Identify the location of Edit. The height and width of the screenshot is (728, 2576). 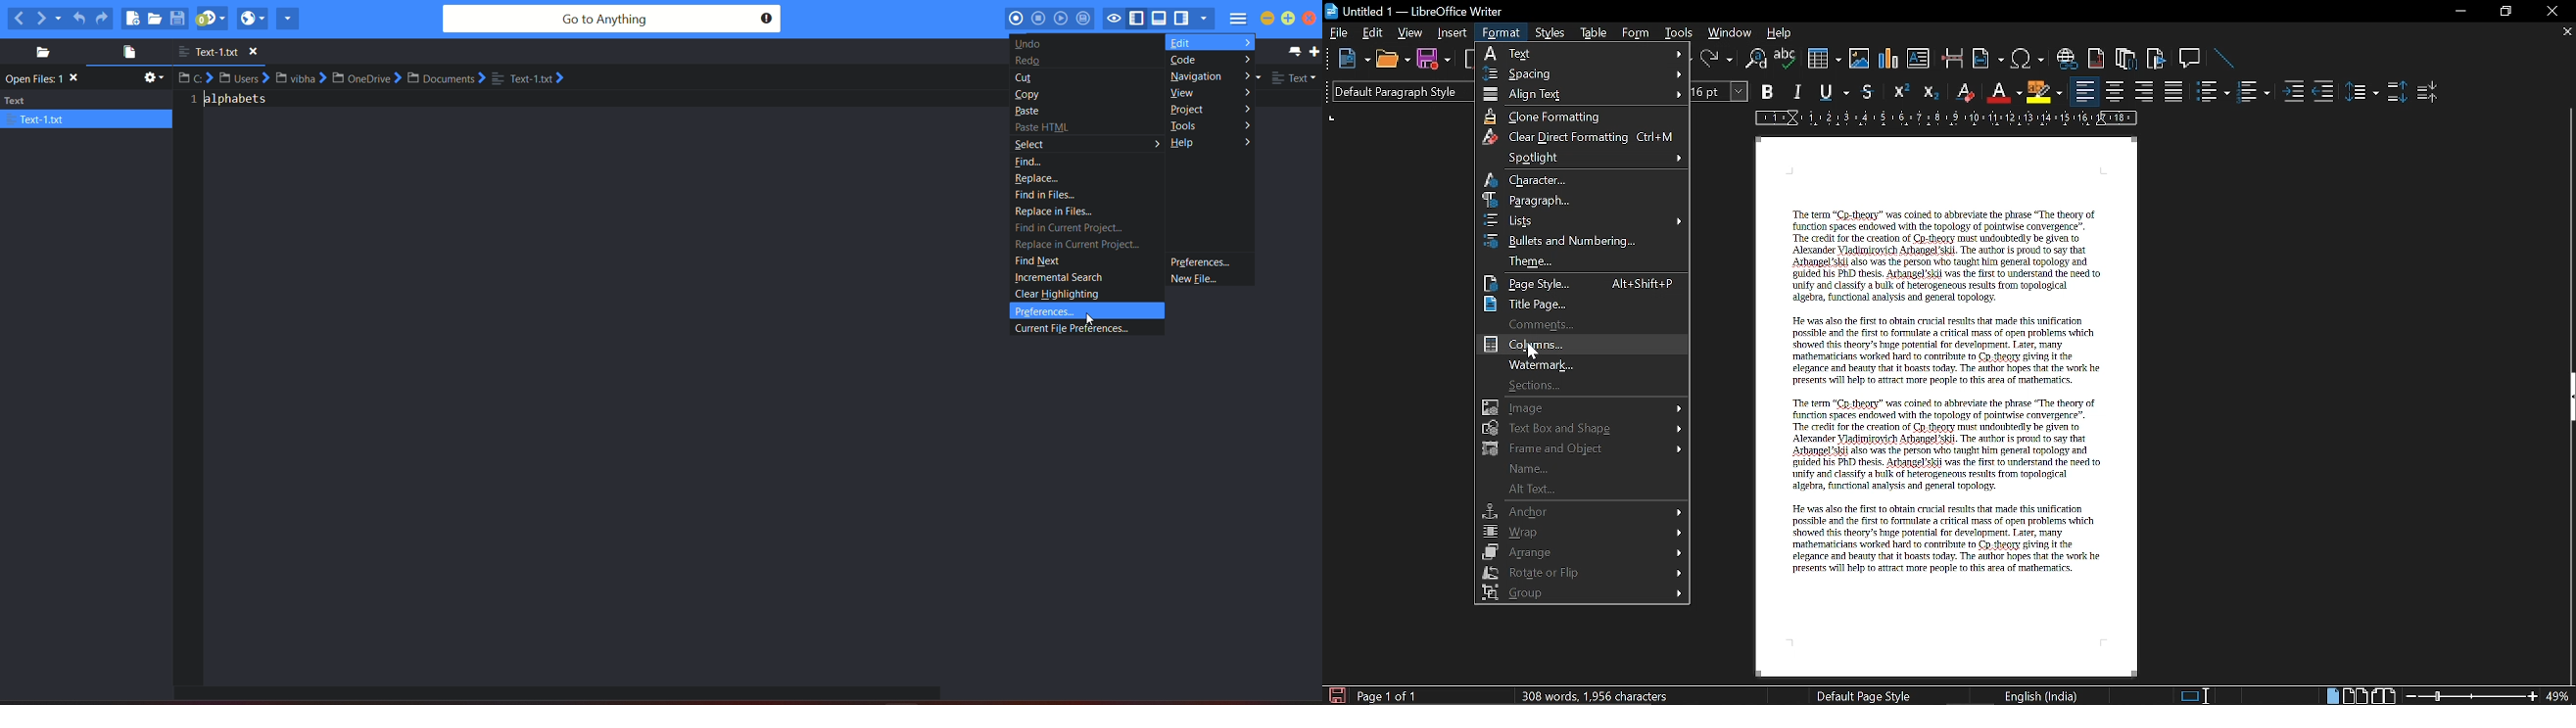
(1373, 32).